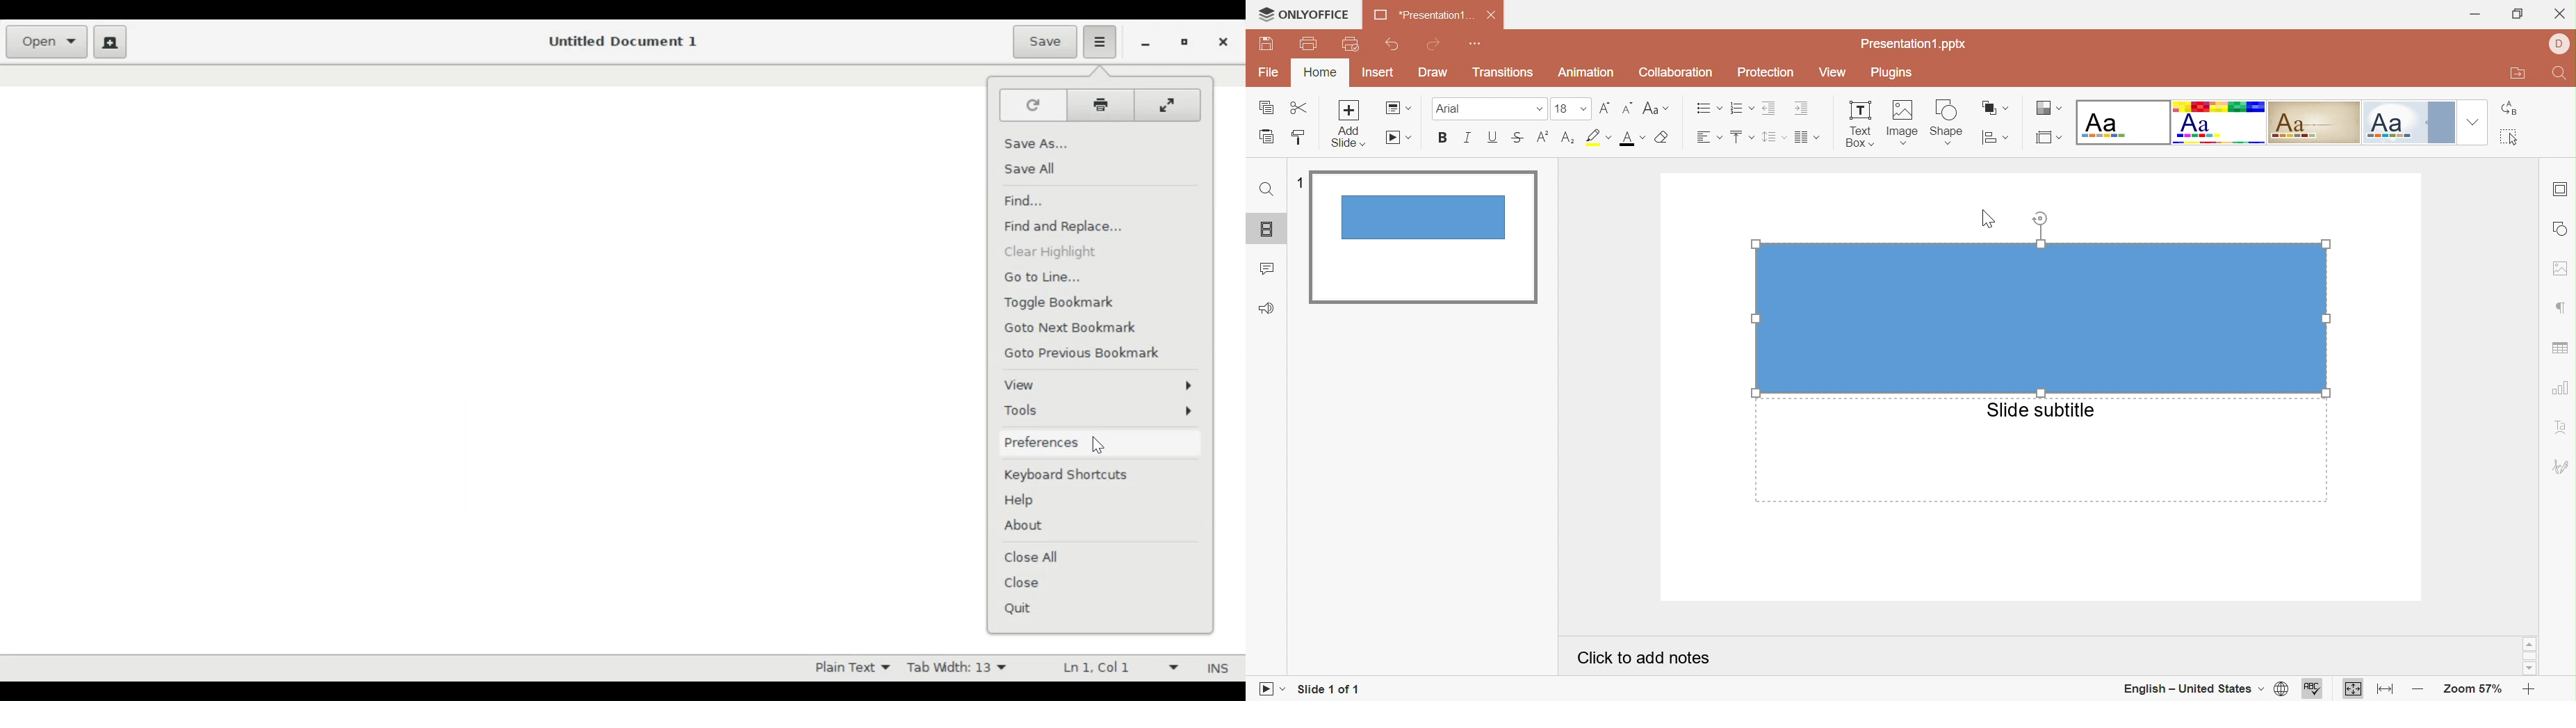 Image resolution: width=2576 pixels, height=728 pixels. What do you see at coordinates (1100, 43) in the screenshot?
I see `Application menu` at bounding box center [1100, 43].